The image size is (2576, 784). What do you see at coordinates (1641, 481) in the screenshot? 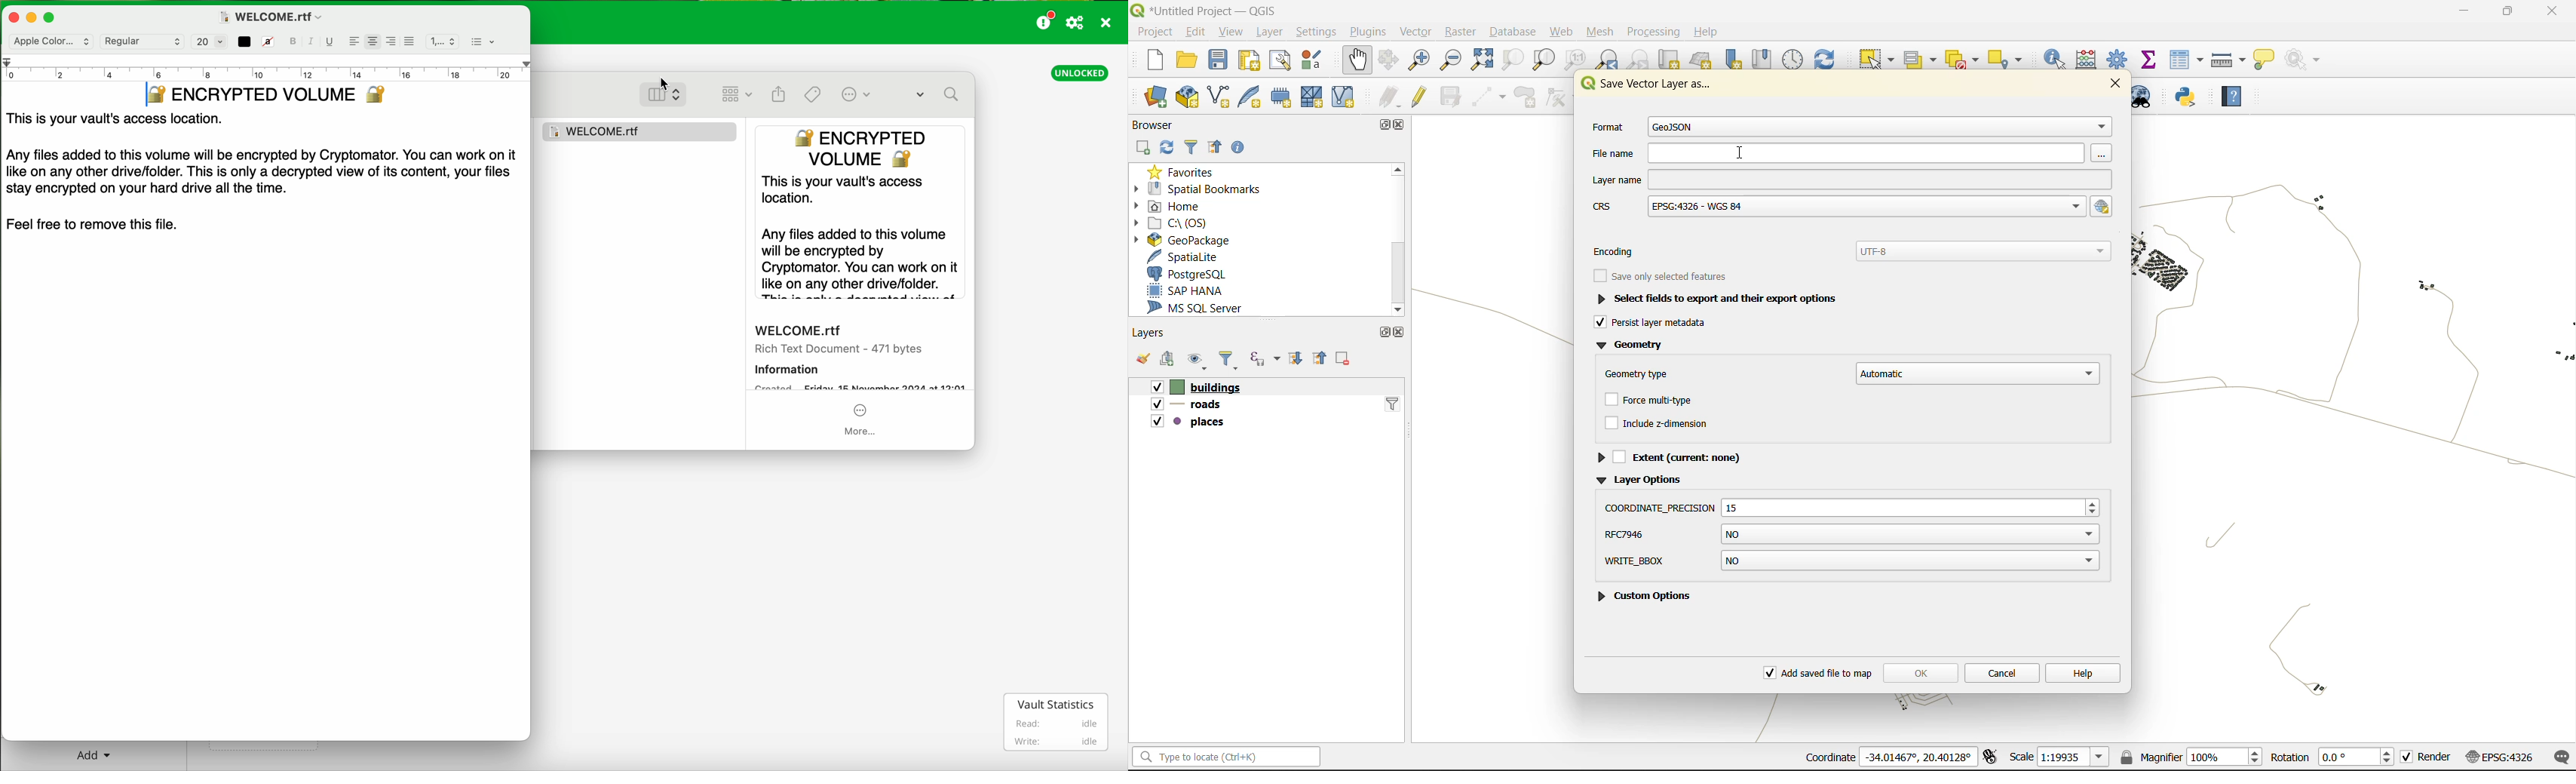
I see `layer options` at bounding box center [1641, 481].